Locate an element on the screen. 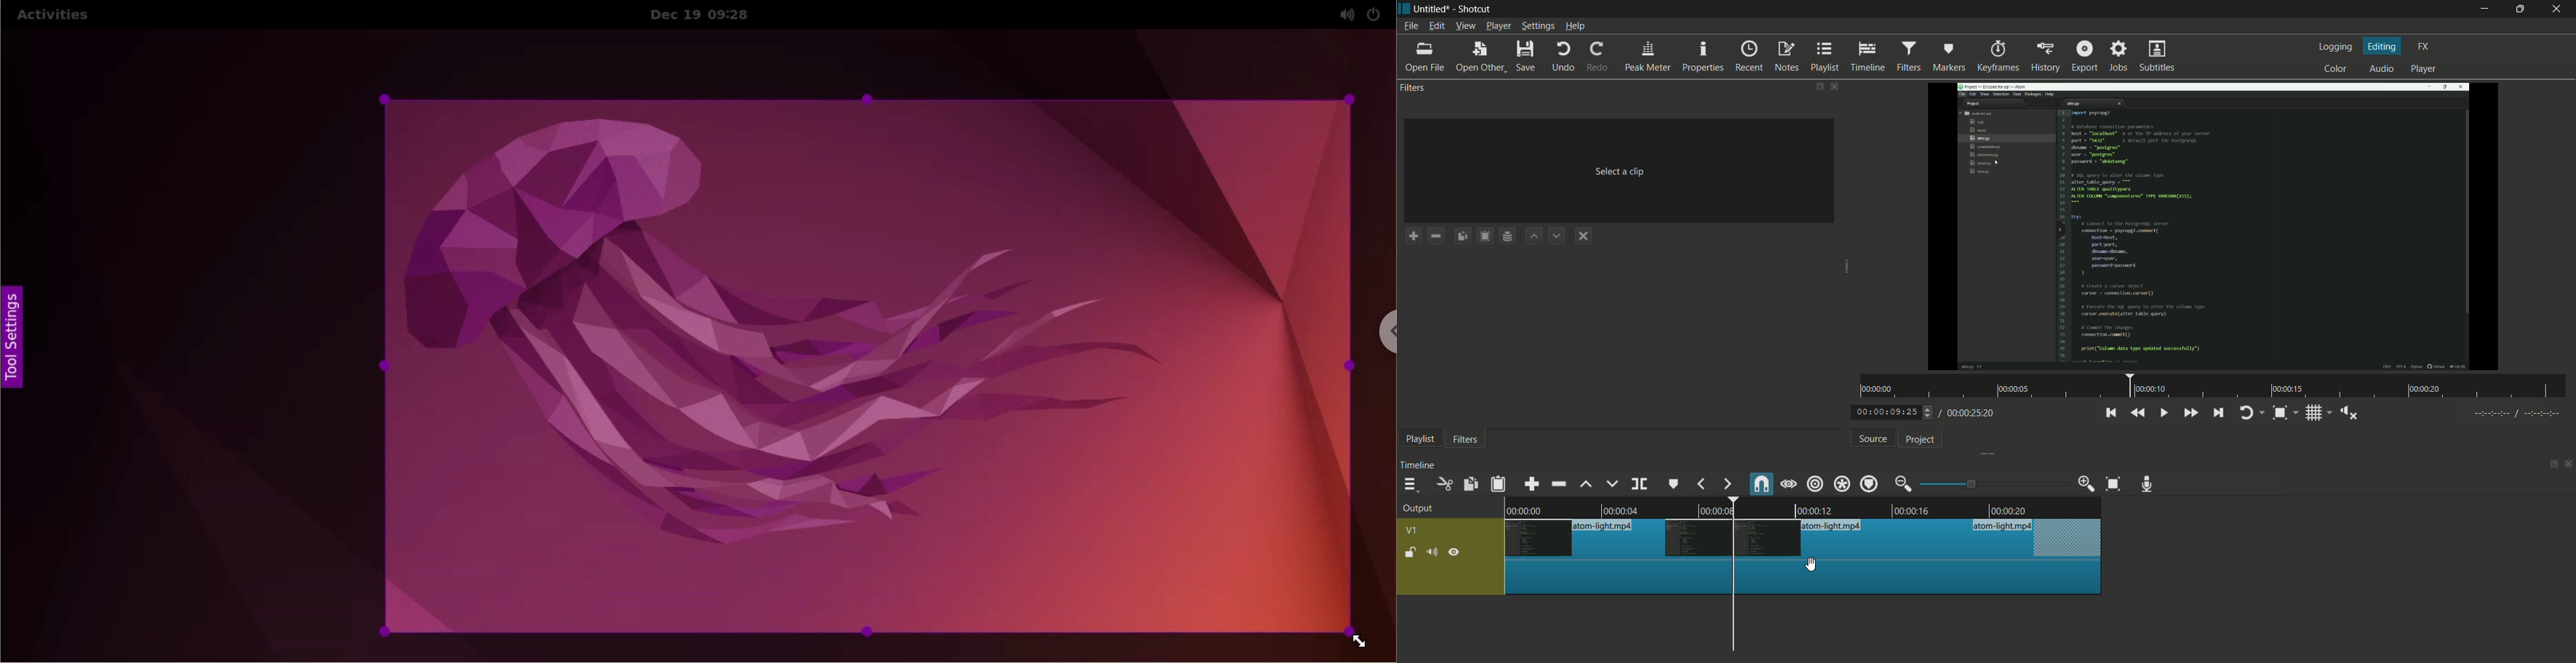 The width and height of the screenshot is (2576, 672). ripple delete is located at coordinates (1558, 483).